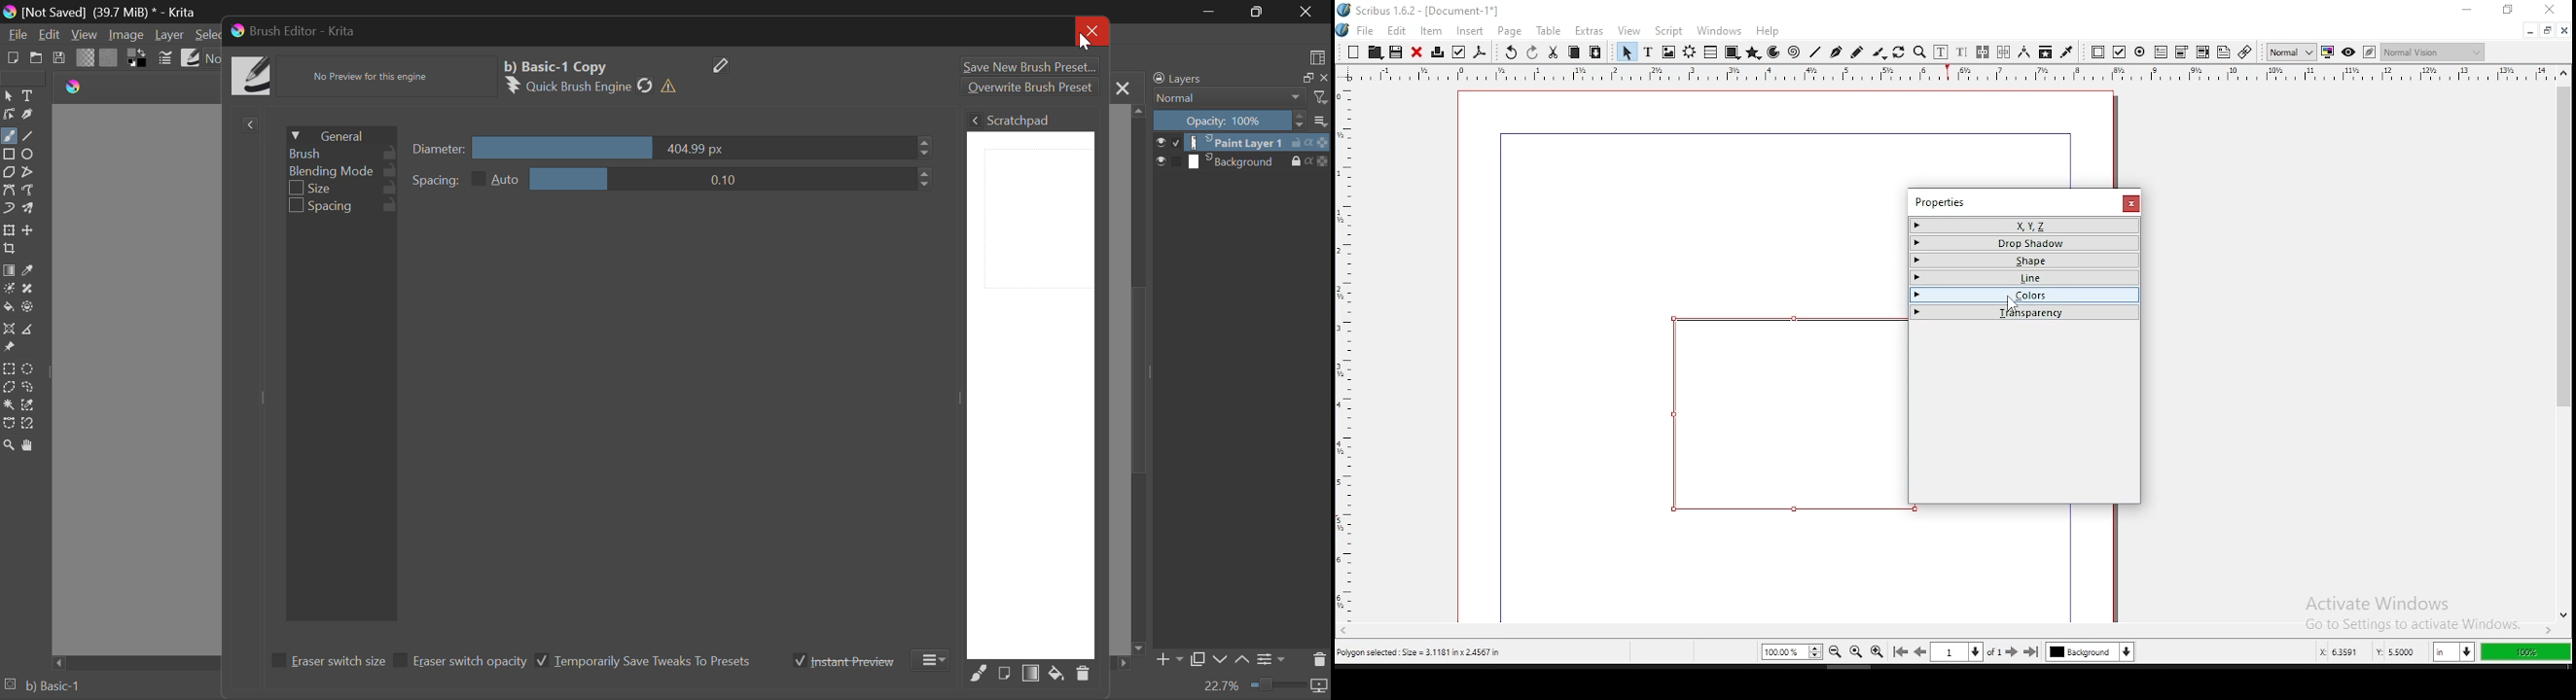  What do you see at coordinates (2025, 261) in the screenshot?
I see `shape` at bounding box center [2025, 261].